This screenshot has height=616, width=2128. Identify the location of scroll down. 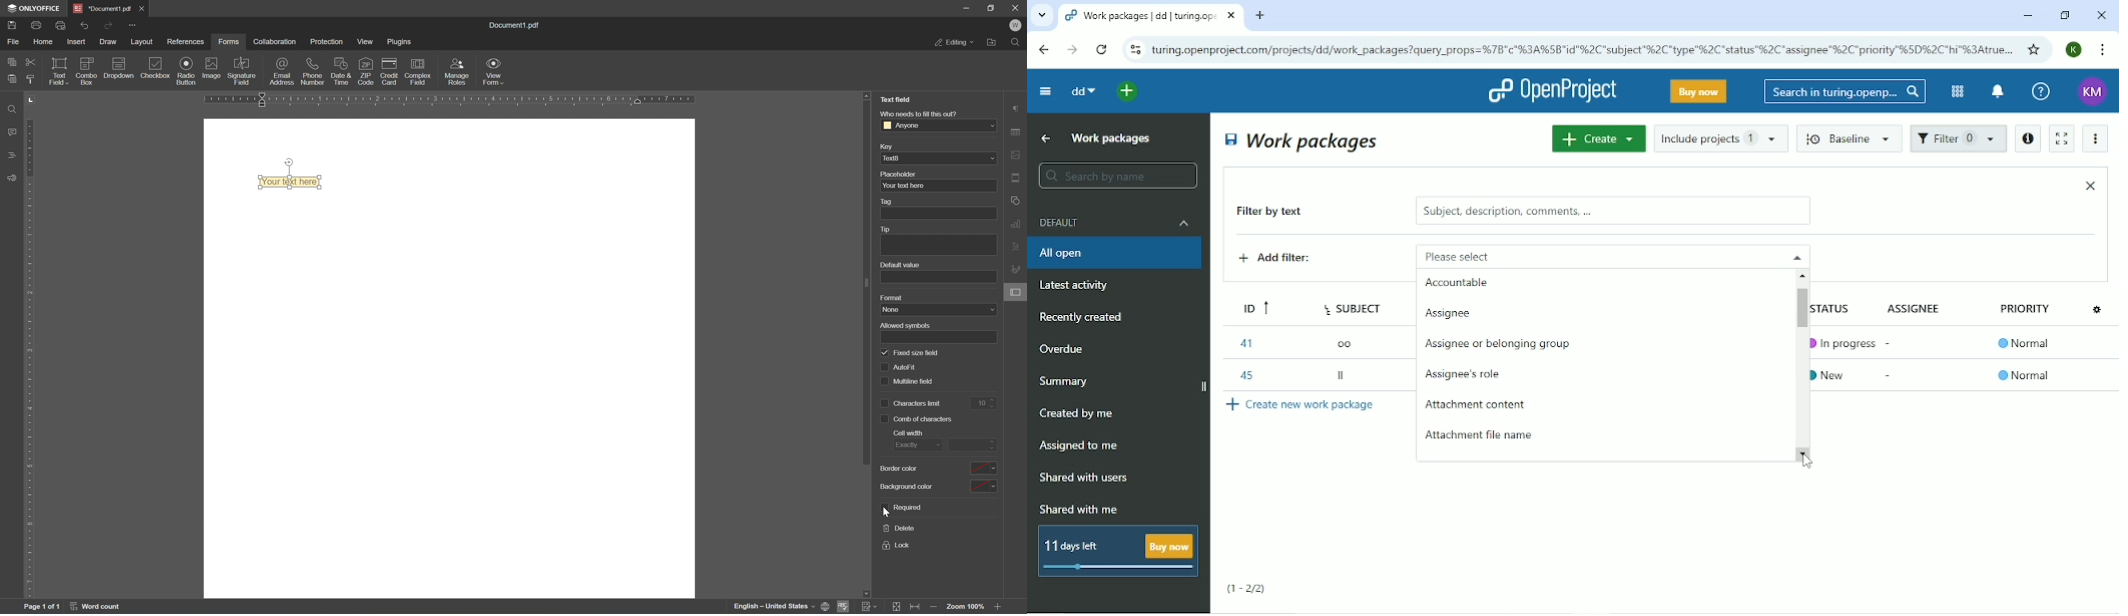
(1807, 453).